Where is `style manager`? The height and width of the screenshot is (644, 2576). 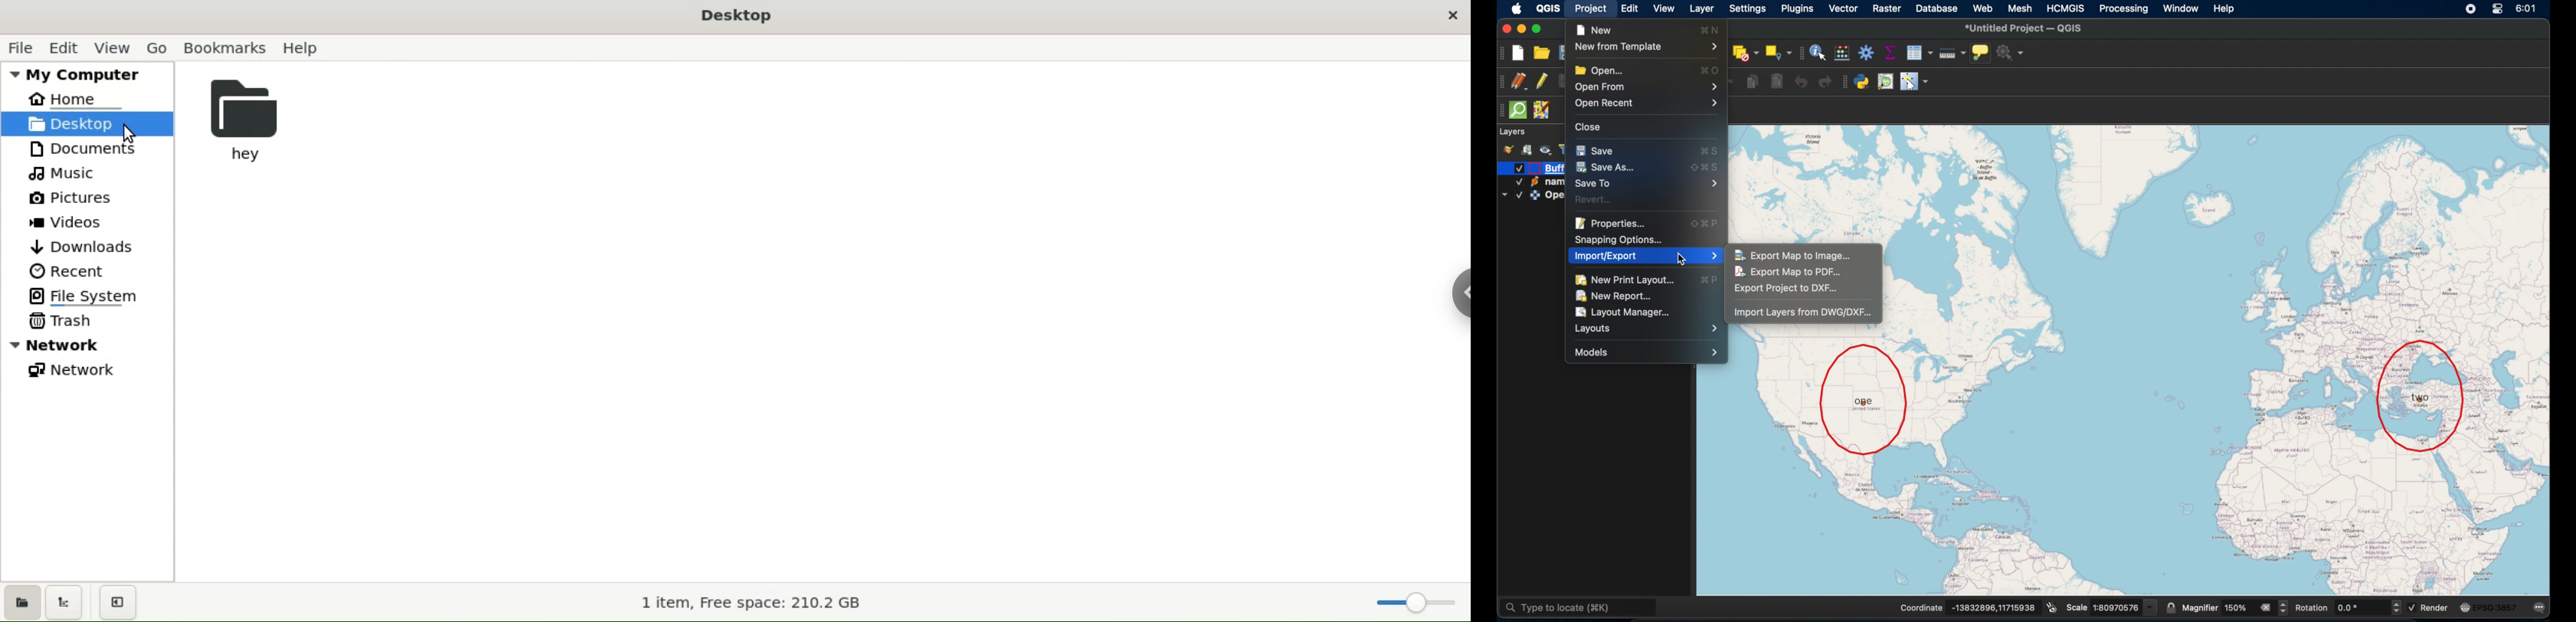
style manager is located at coordinates (1509, 149).